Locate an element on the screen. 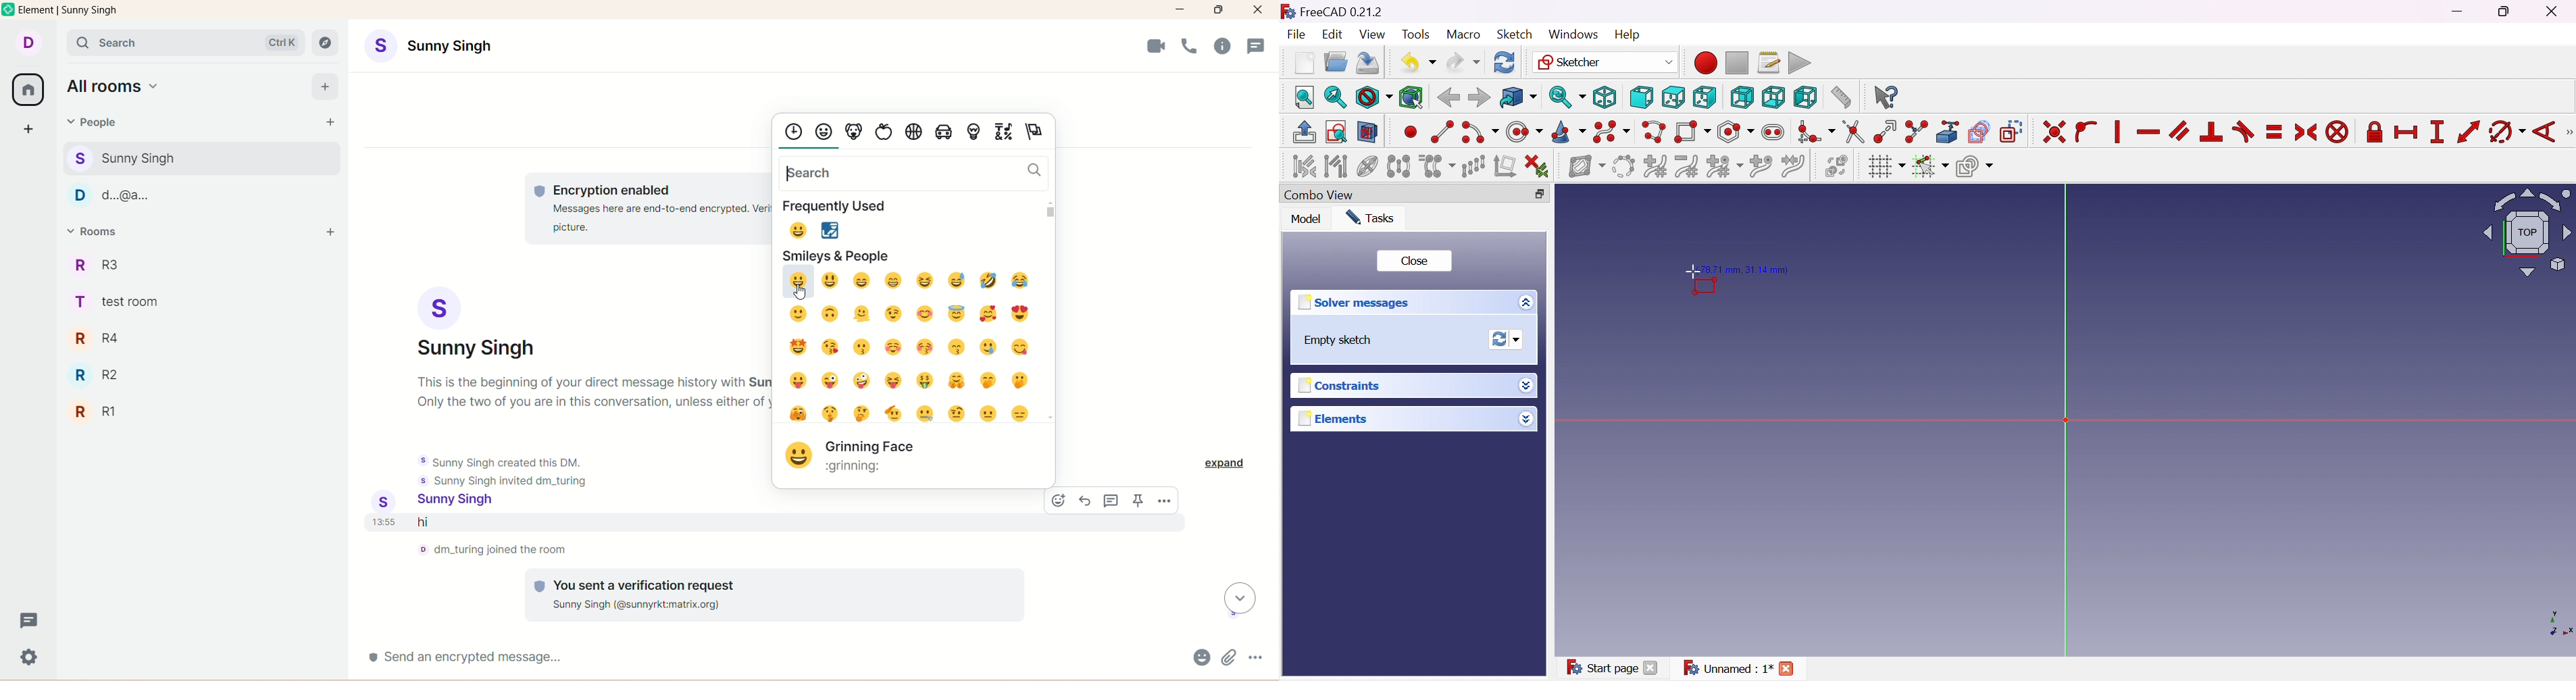 This screenshot has height=700, width=2576. Face with tongue is located at coordinates (798, 380).